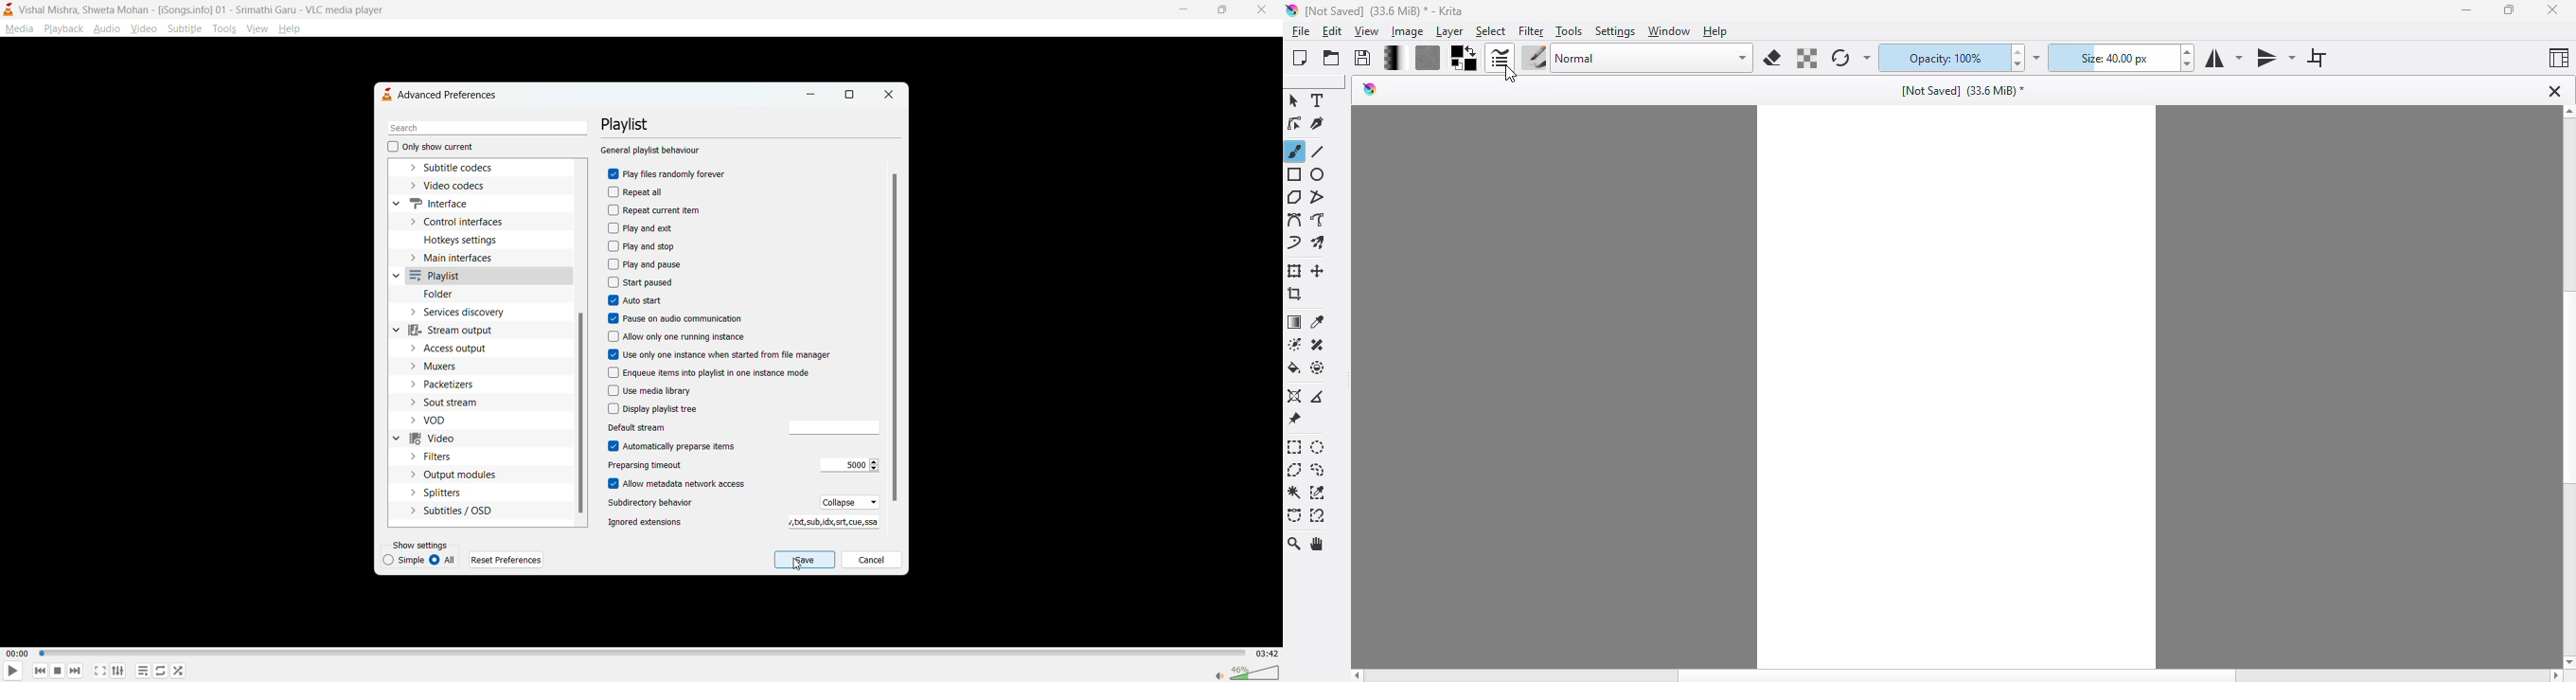 The image size is (2576, 700). Describe the element at coordinates (650, 390) in the screenshot. I see `use media library` at that location.